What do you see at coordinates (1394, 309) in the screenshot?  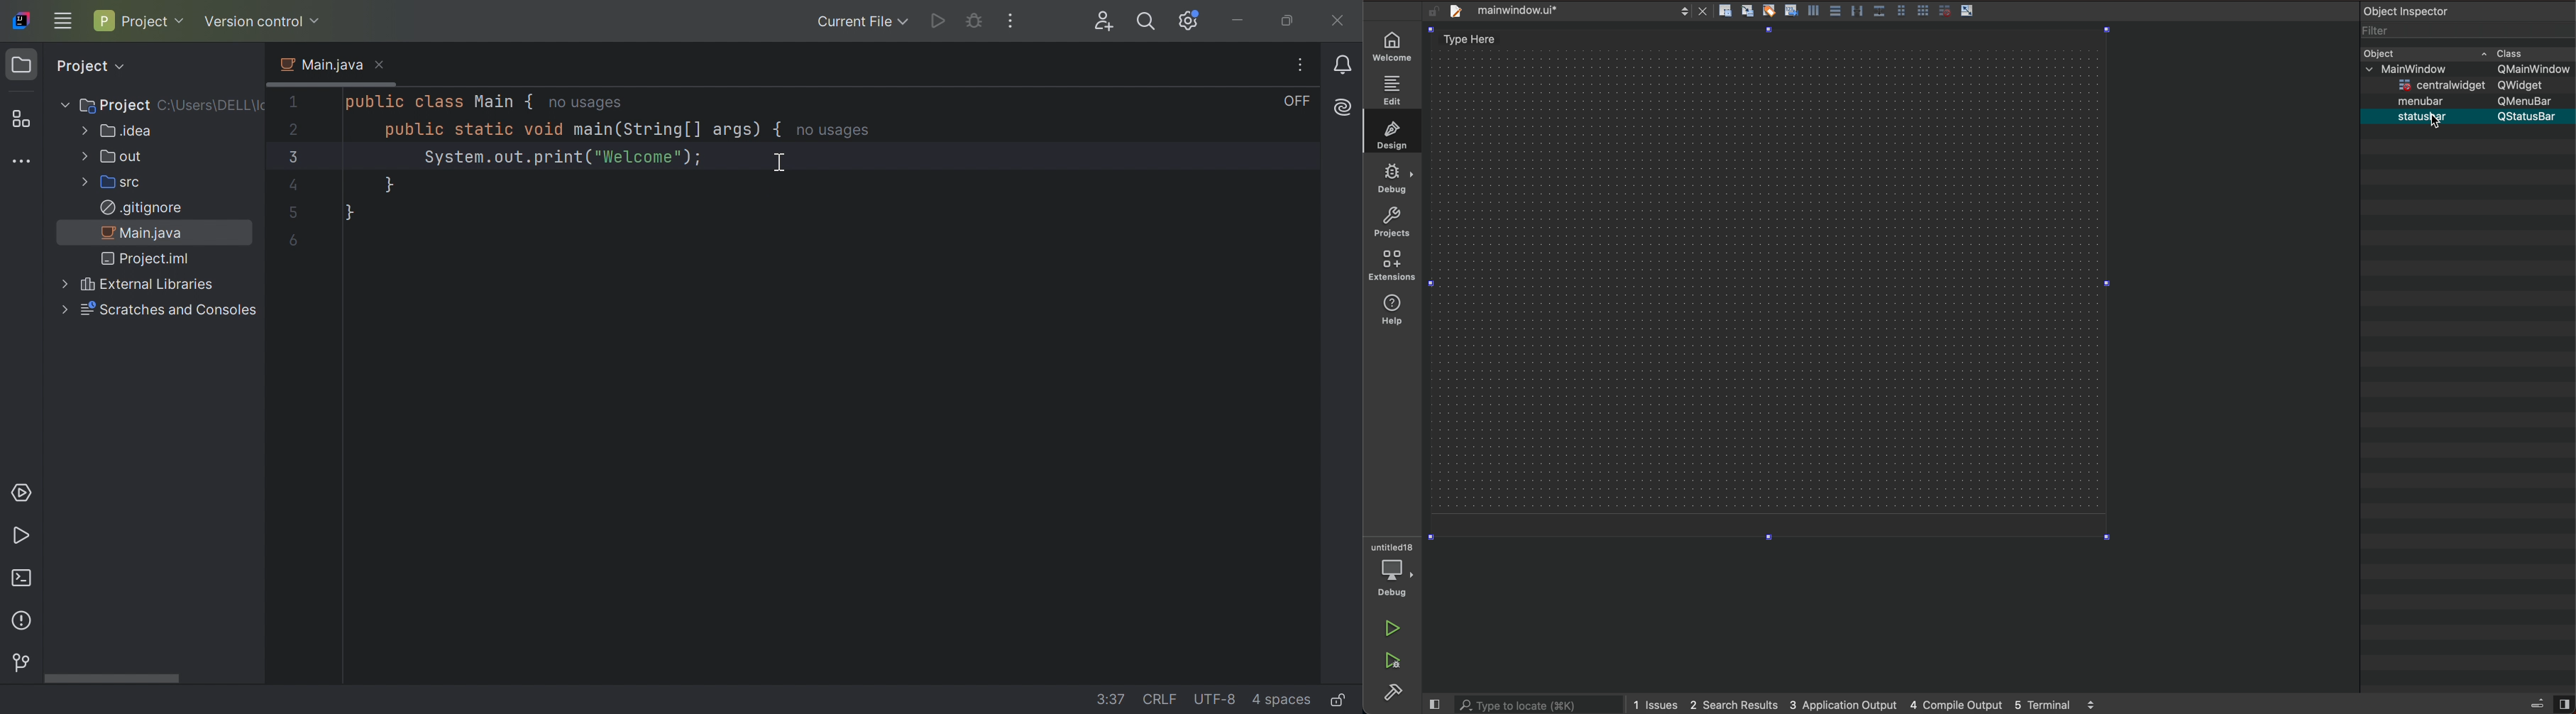 I see `extensions` at bounding box center [1394, 309].